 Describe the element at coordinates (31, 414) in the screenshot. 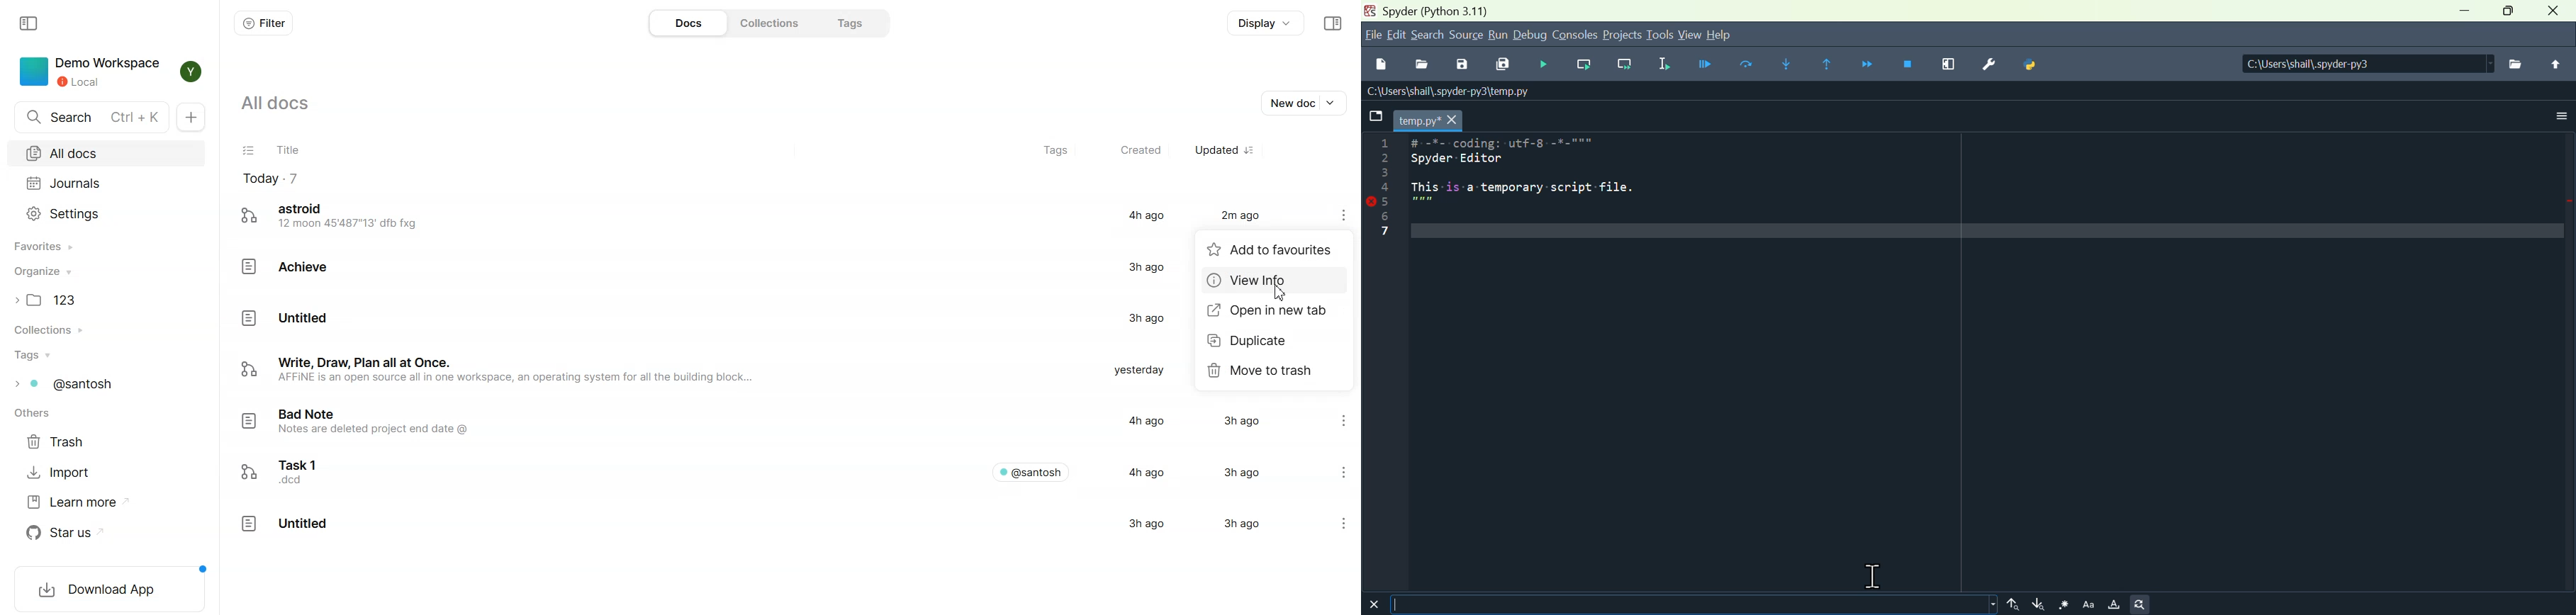

I see `others` at that location.